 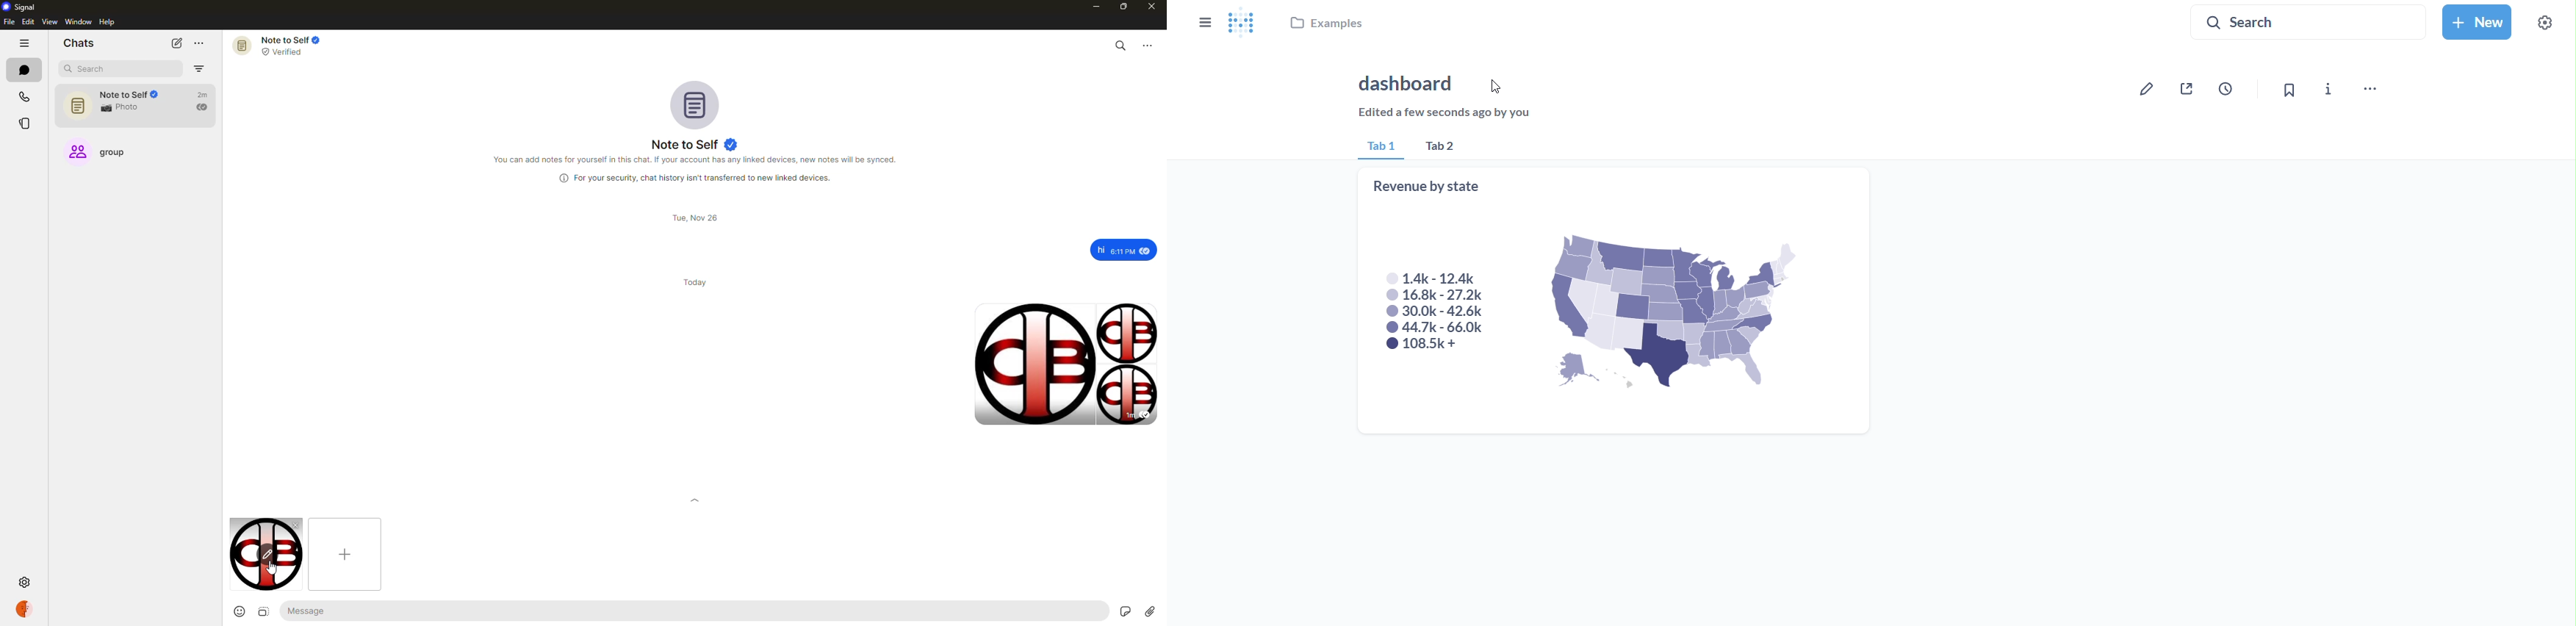 What do you see at coordinates (238, 611) in the screenshot?
I see `emoji` at bounding box center [238, 611].